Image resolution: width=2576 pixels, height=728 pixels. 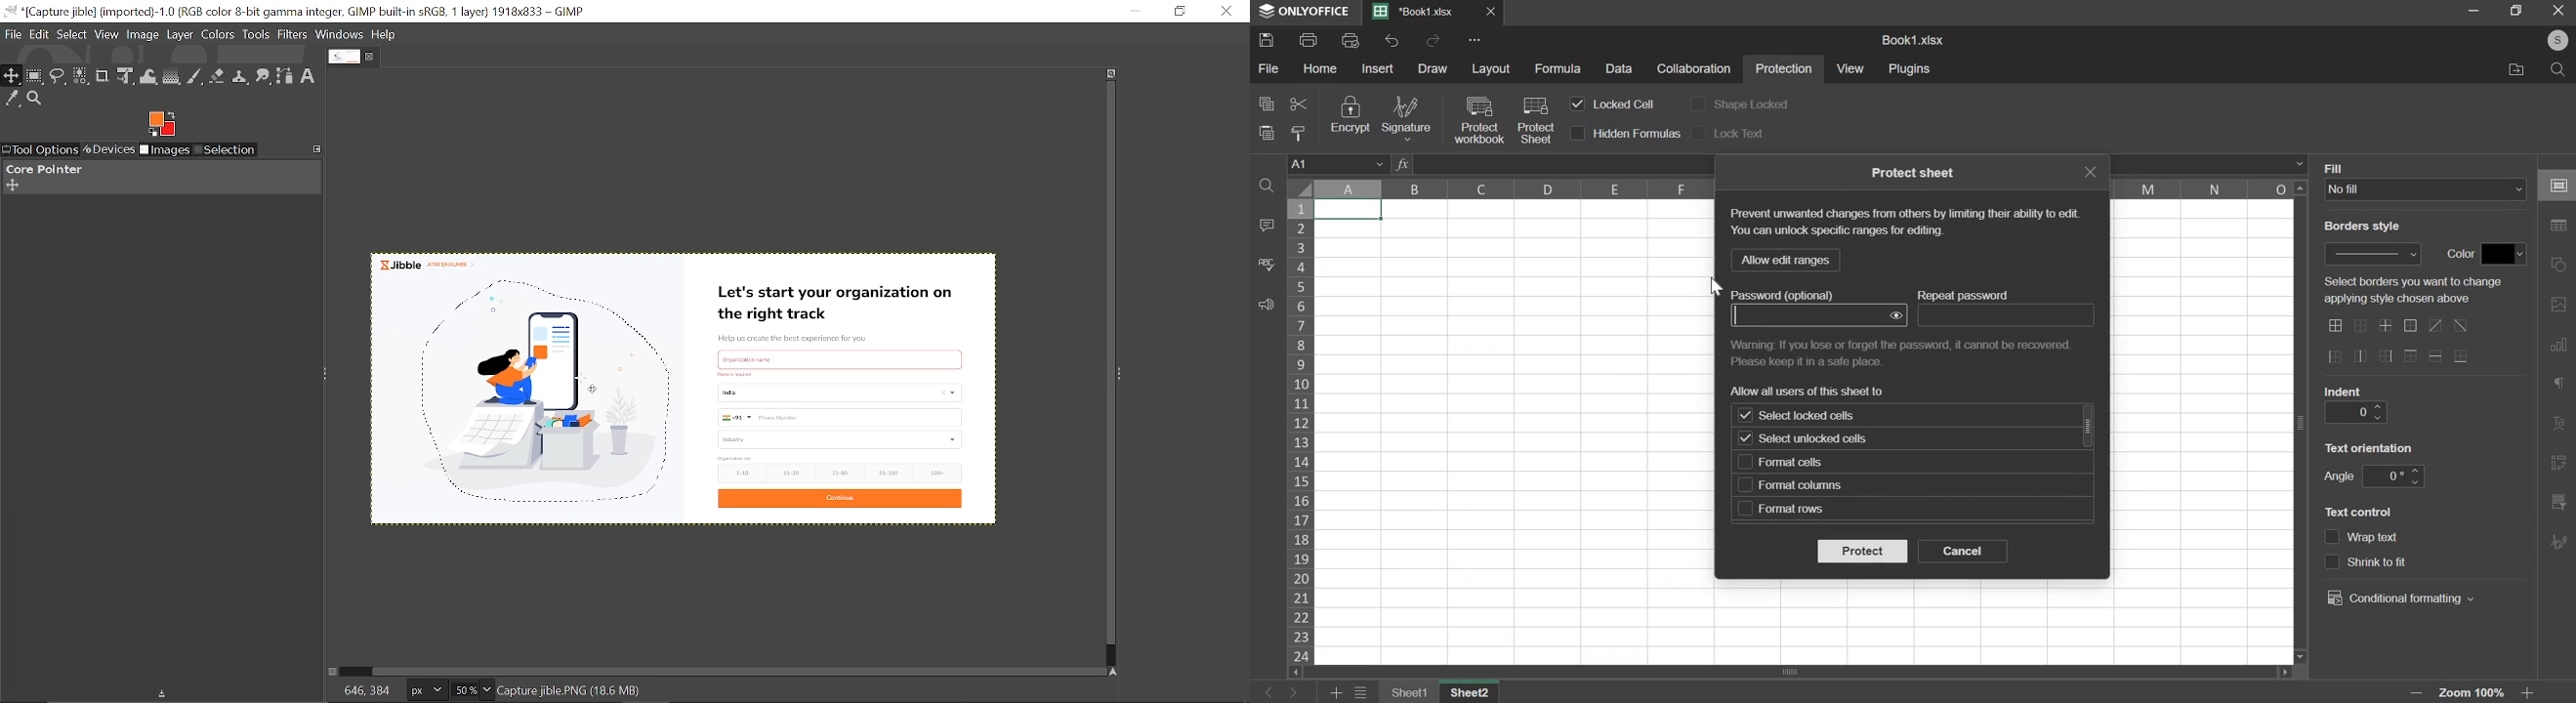 I want to click on border options, so click(x=2463, y=326).